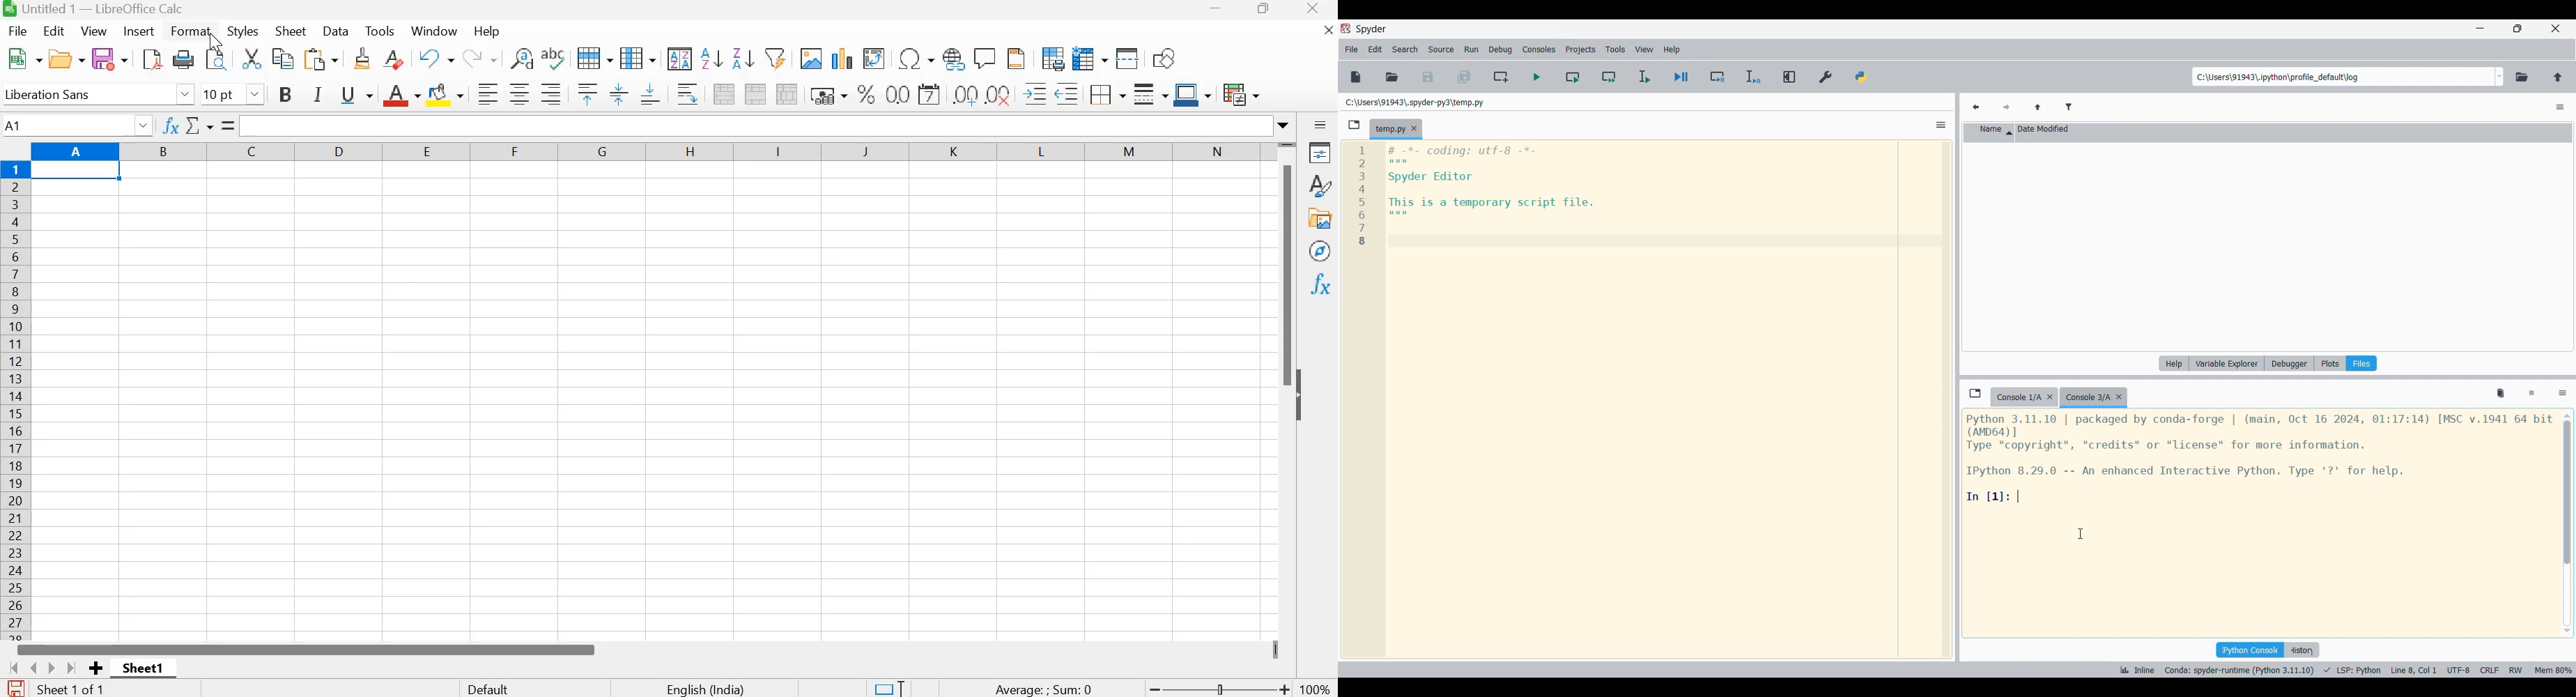 Image resolution: width=2576 pixels, height=700 pixels. What do you see at coordinates (1354, 125) in the screenshot?
I see `Browse tab` at bounding box center [1354, 125].